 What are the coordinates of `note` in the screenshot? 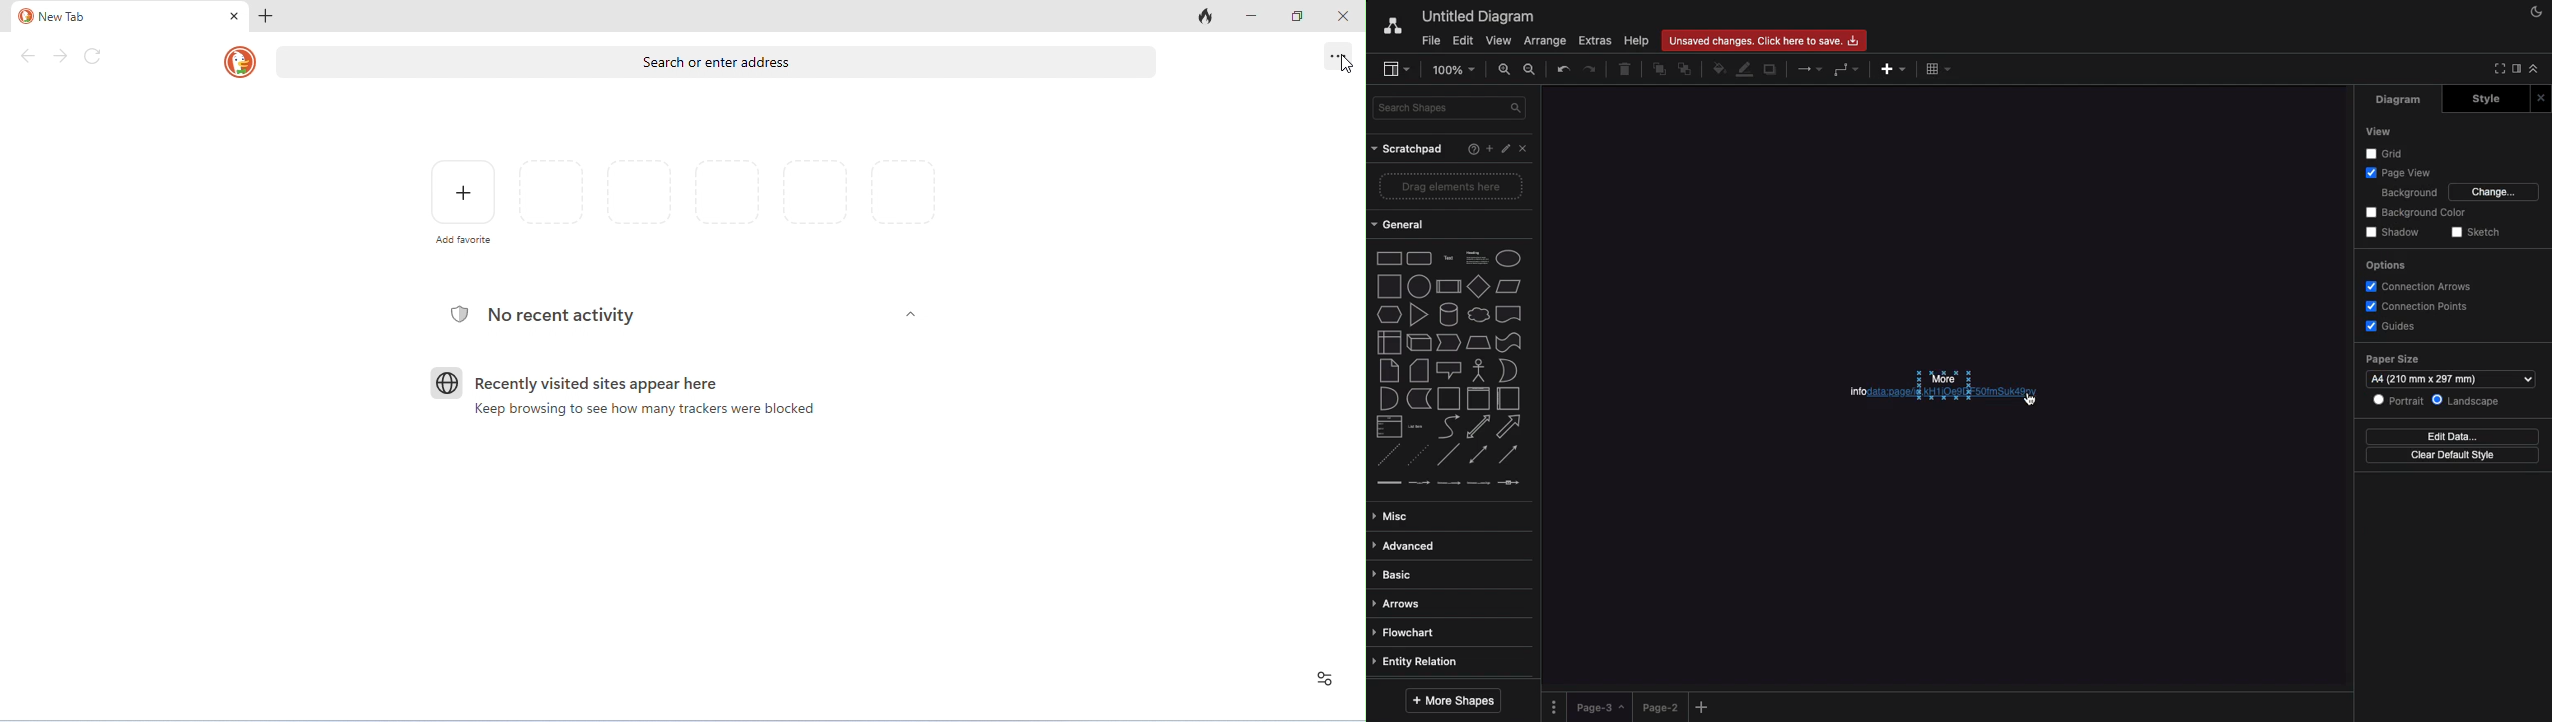 It's located at (1389, 371).